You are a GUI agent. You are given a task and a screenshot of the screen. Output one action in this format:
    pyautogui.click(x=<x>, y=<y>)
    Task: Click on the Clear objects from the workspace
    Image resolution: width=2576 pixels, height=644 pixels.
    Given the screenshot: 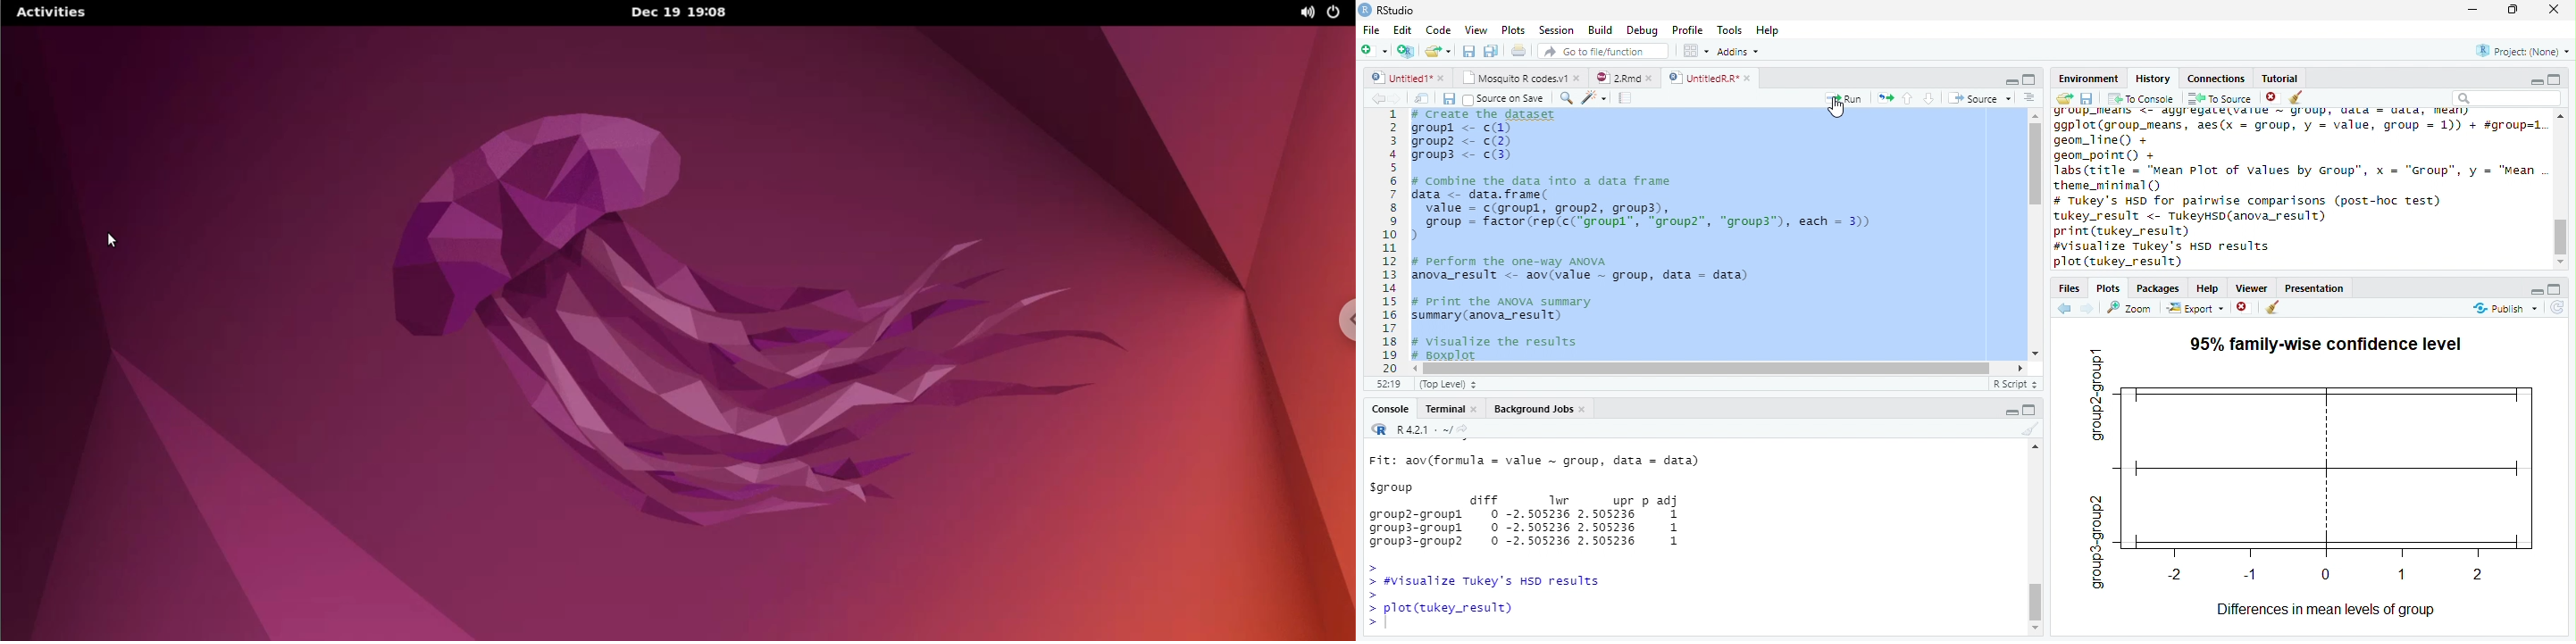 What is the action you would take?
    pyautogui.click(x=2295, y=95)
    